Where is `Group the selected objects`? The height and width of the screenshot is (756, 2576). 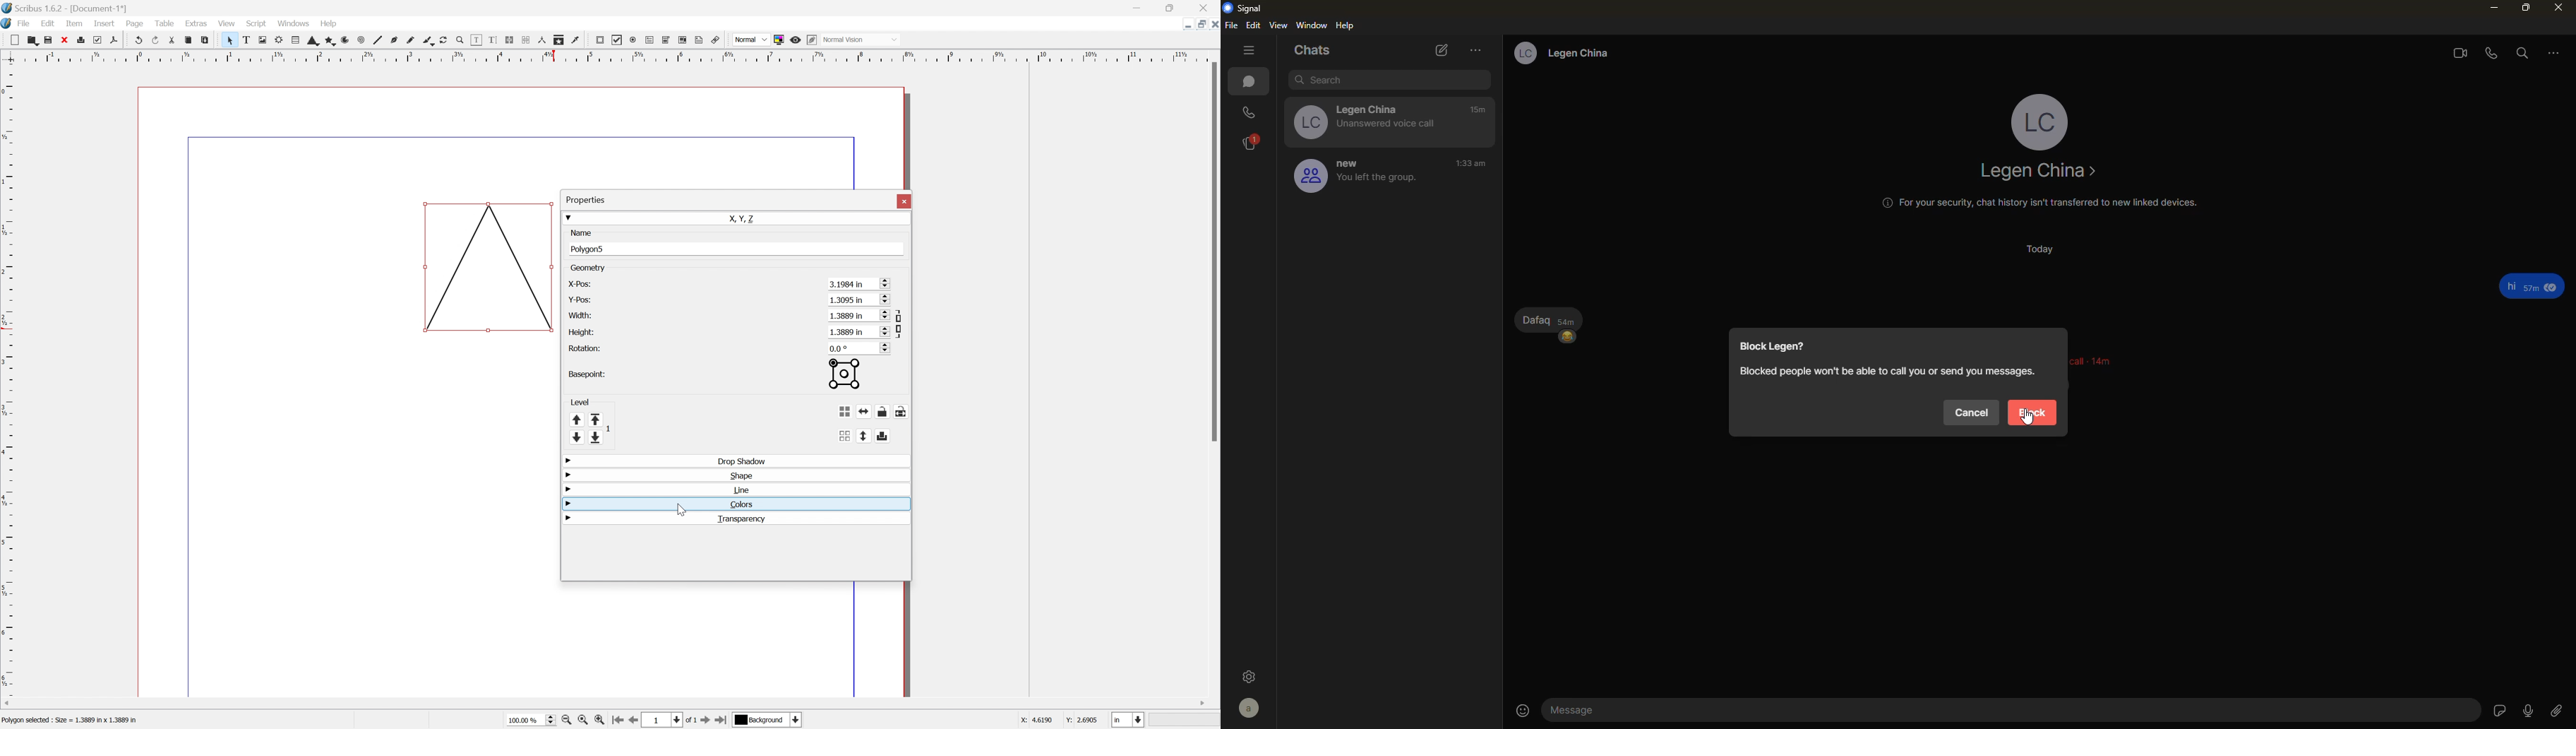 Group the selected objects is located at coordinates (845, 411).